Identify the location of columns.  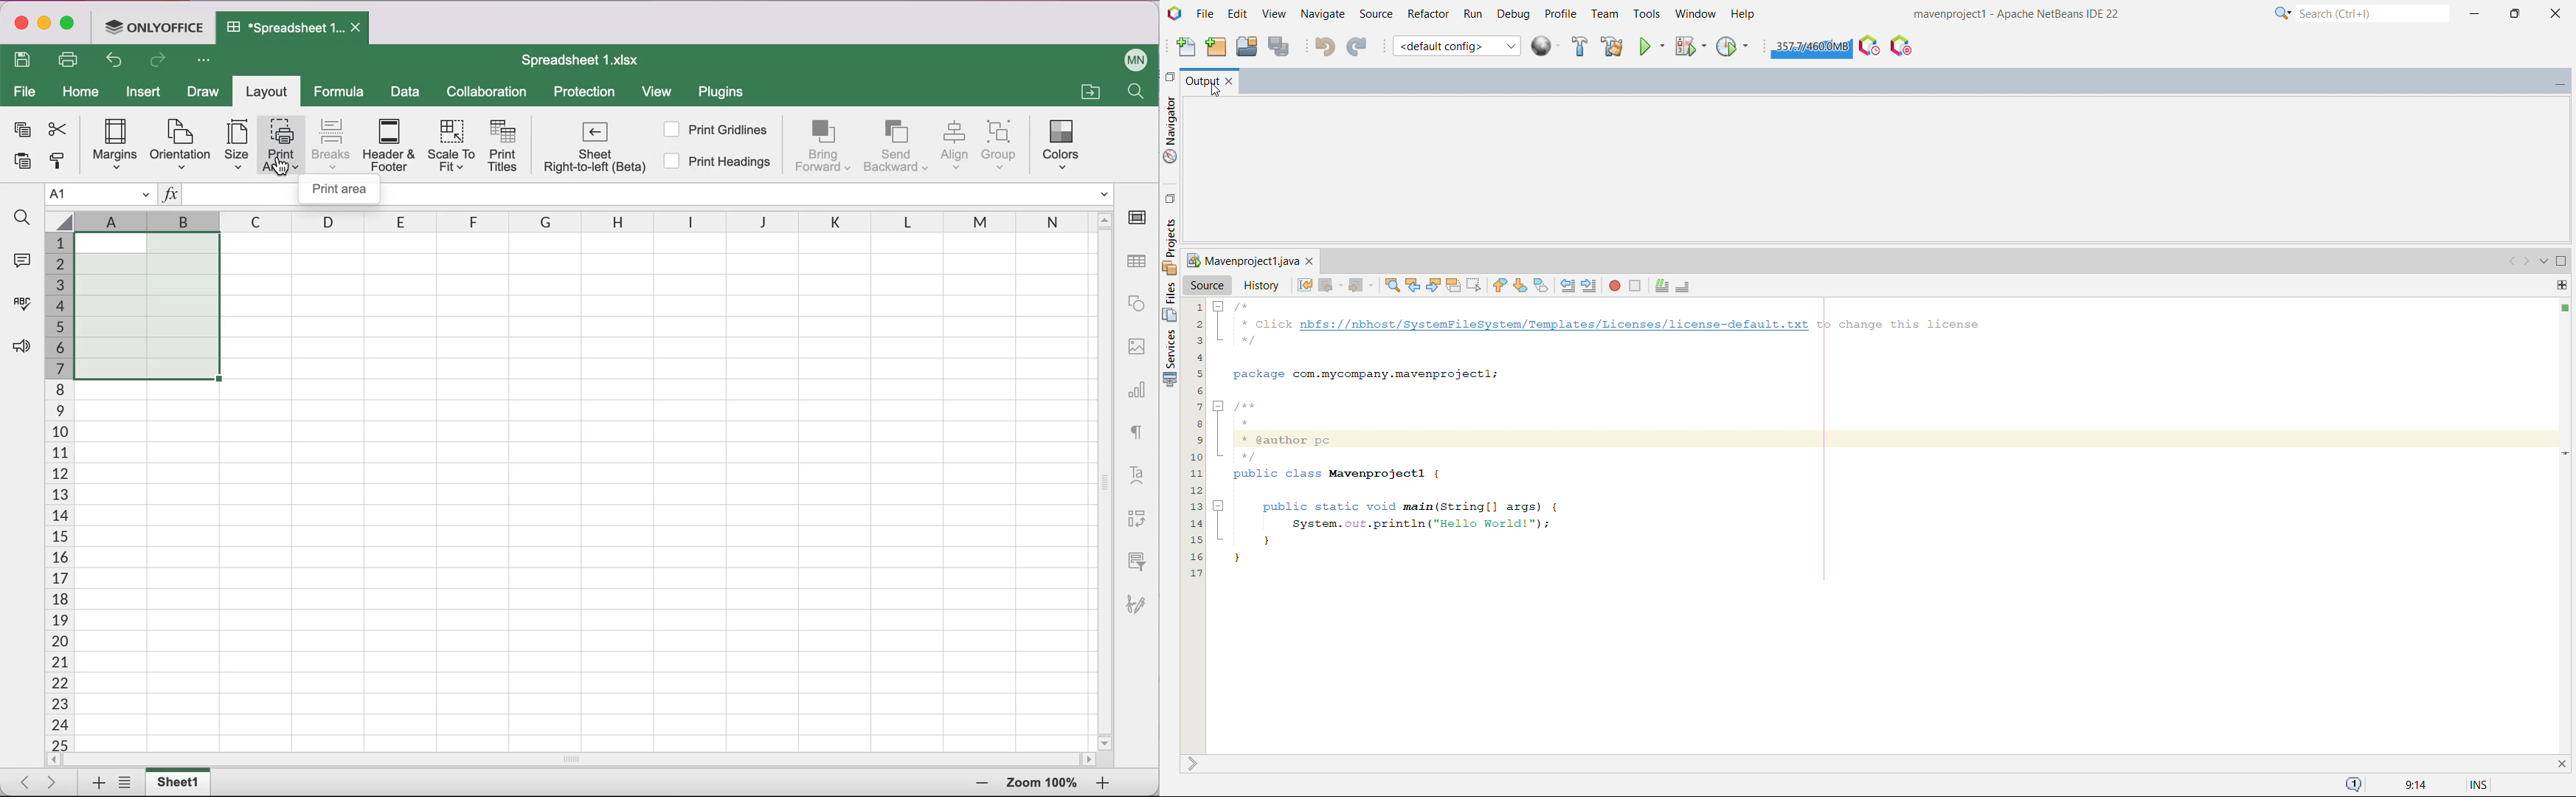
(466, 222).